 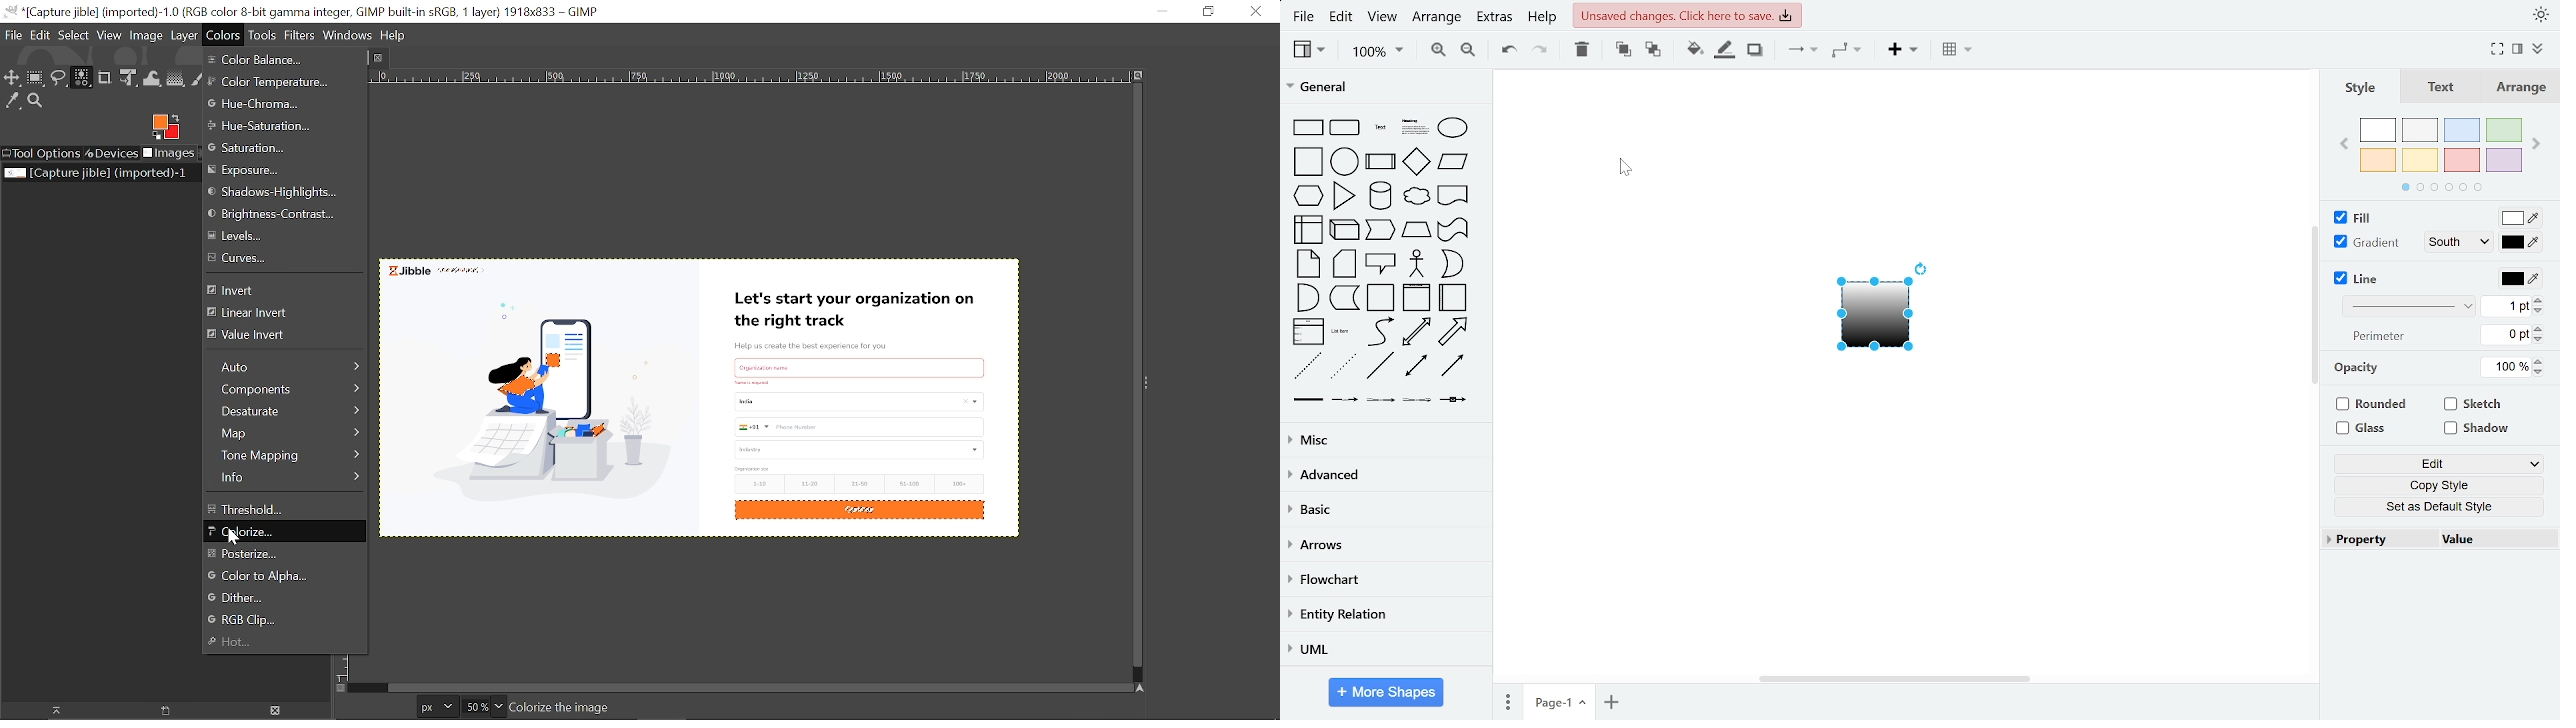 What do you see at coordinates (1306, 194) in the screenshot?
I see `general shapes` at bounding box center [1306, 194].